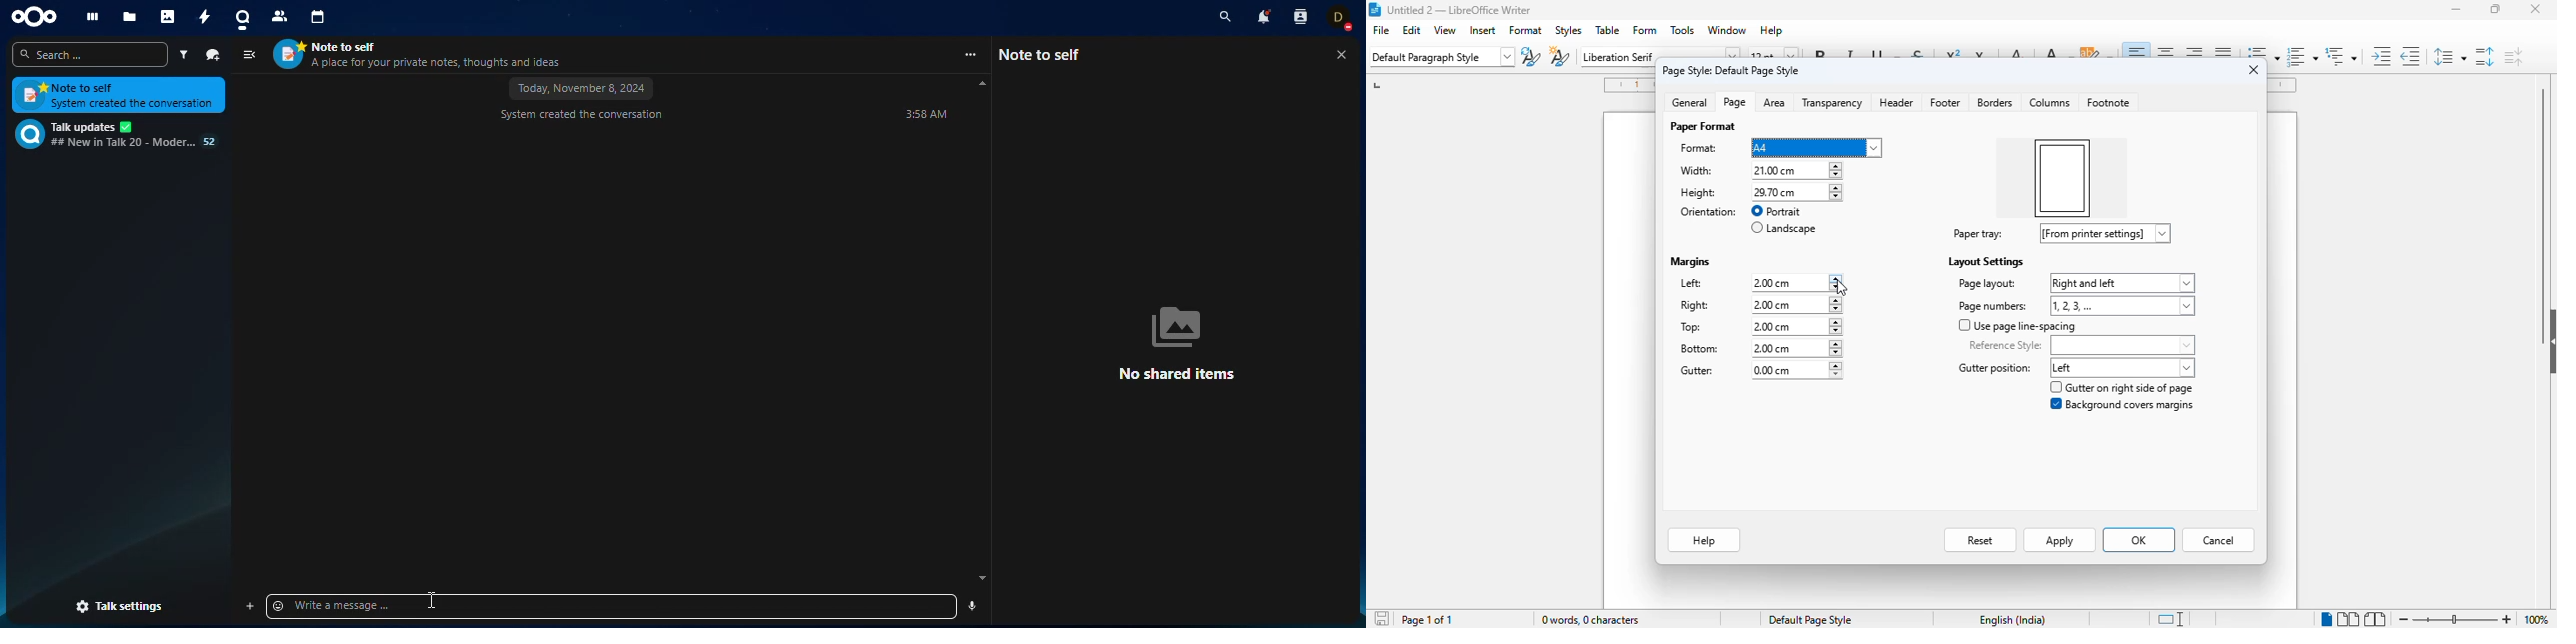  Describe the element at coordinates (2543, 194) in the screenshot. I see `vertical scroll bar` at that location.